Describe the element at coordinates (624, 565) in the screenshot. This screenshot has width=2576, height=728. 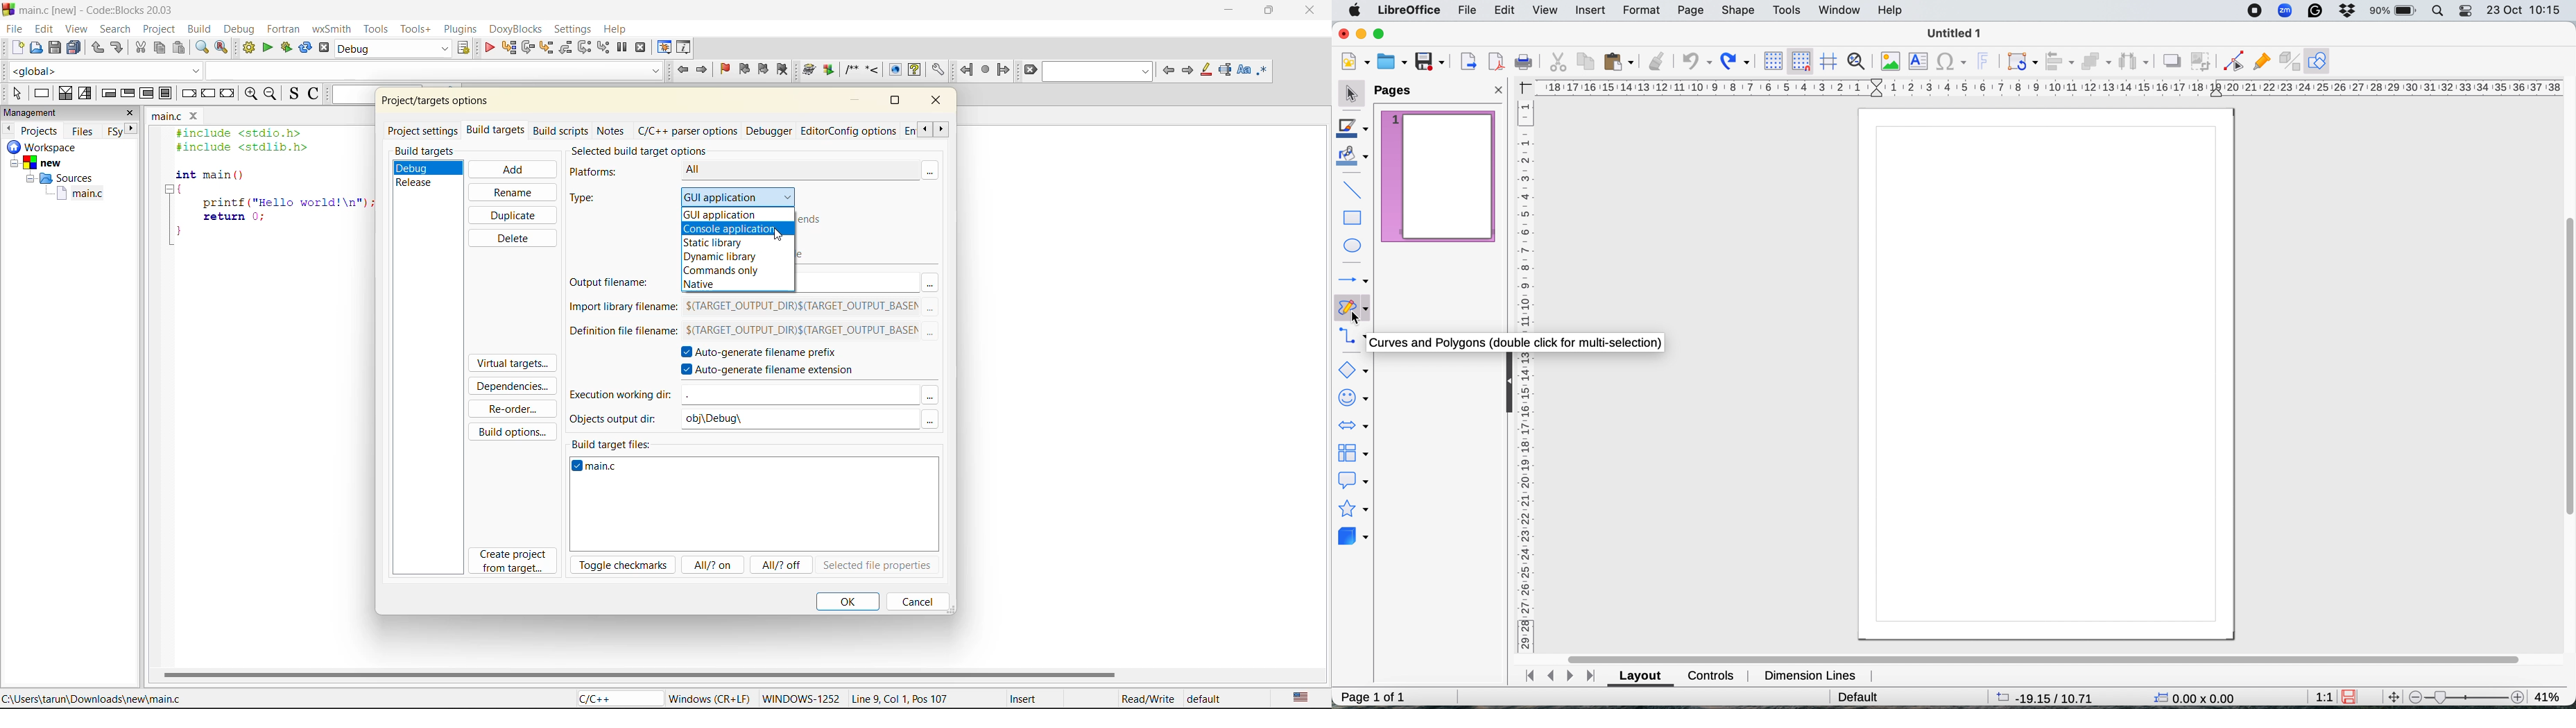
I see `toggle checkmarks` at that location.